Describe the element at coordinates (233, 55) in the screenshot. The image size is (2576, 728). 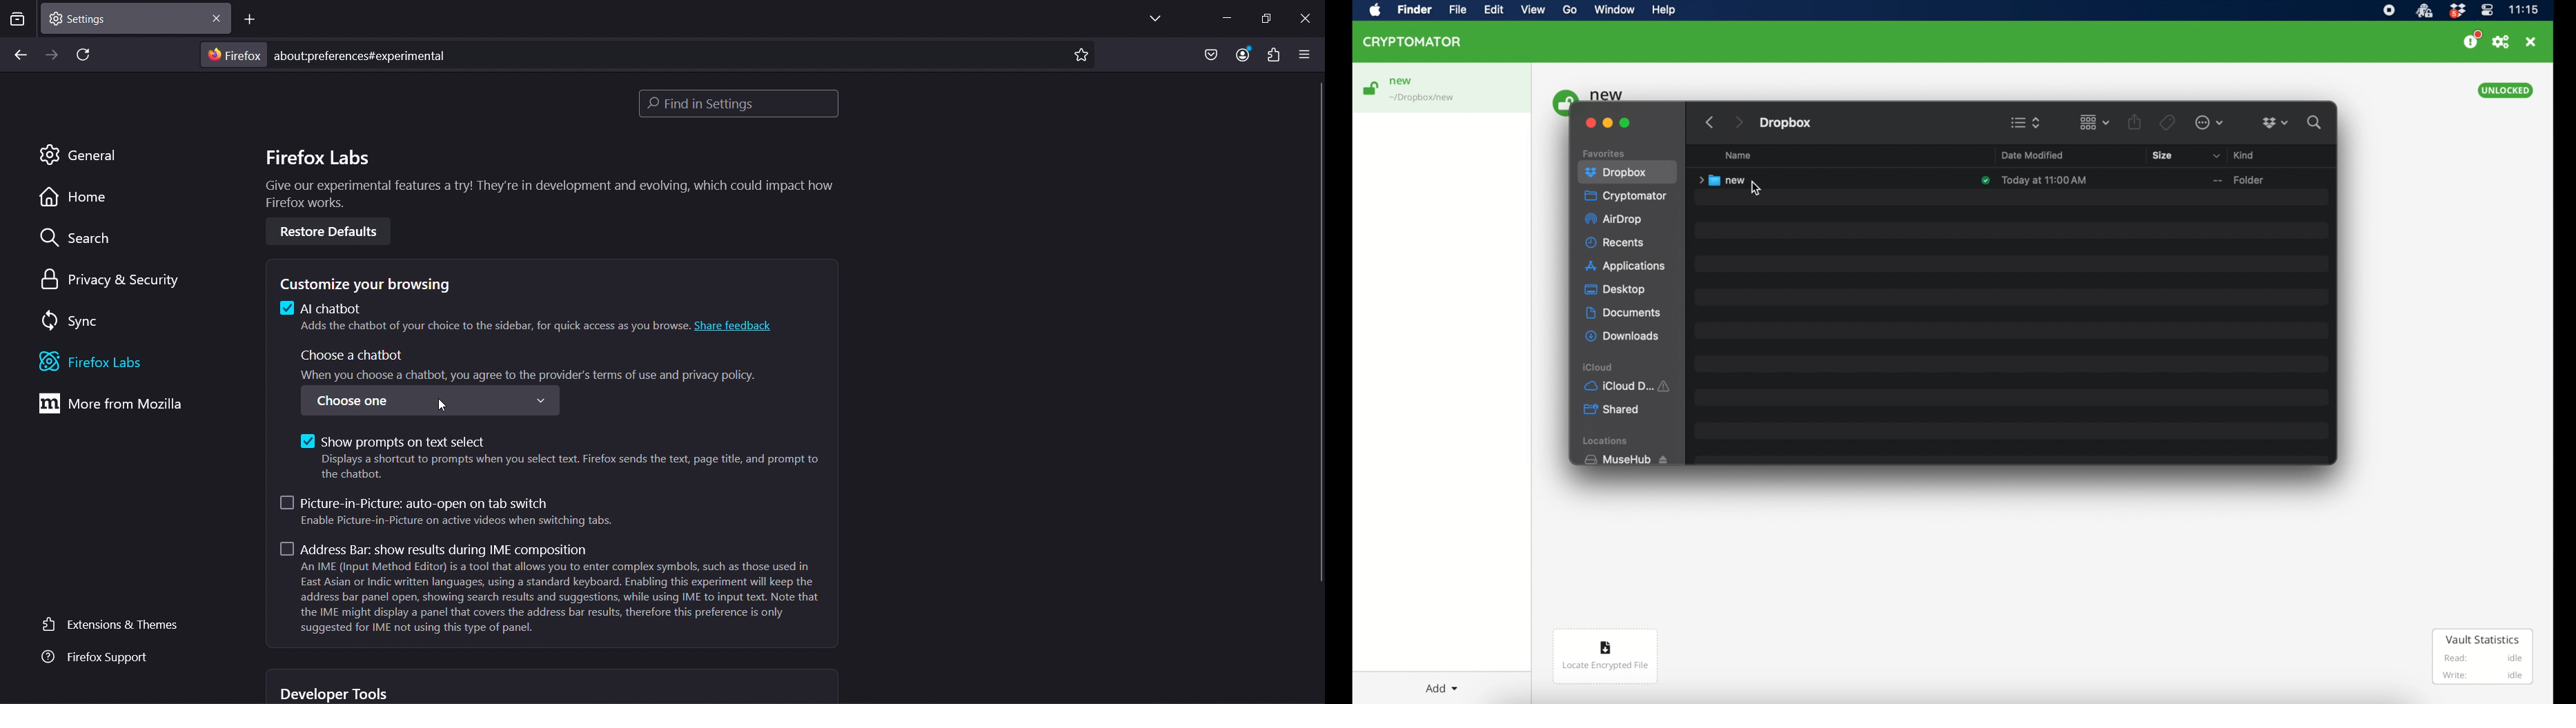
I see ` Firefox` at that location.